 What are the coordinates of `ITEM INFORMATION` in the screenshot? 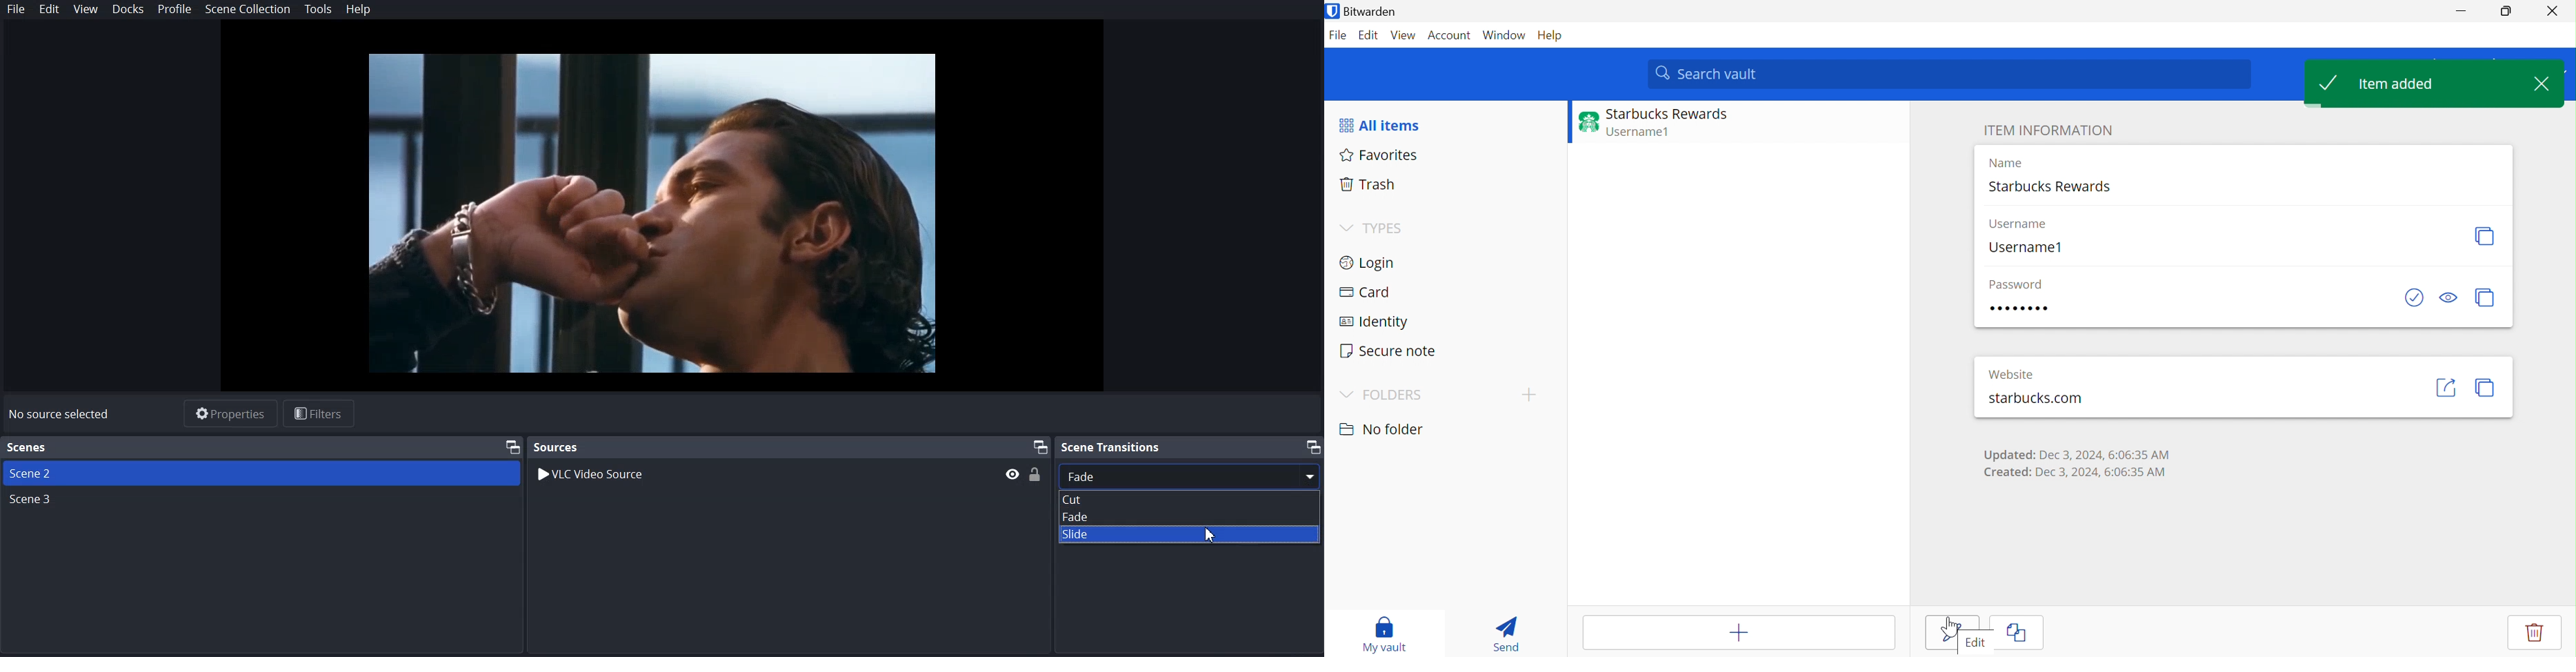 It's located at (2050, 131).